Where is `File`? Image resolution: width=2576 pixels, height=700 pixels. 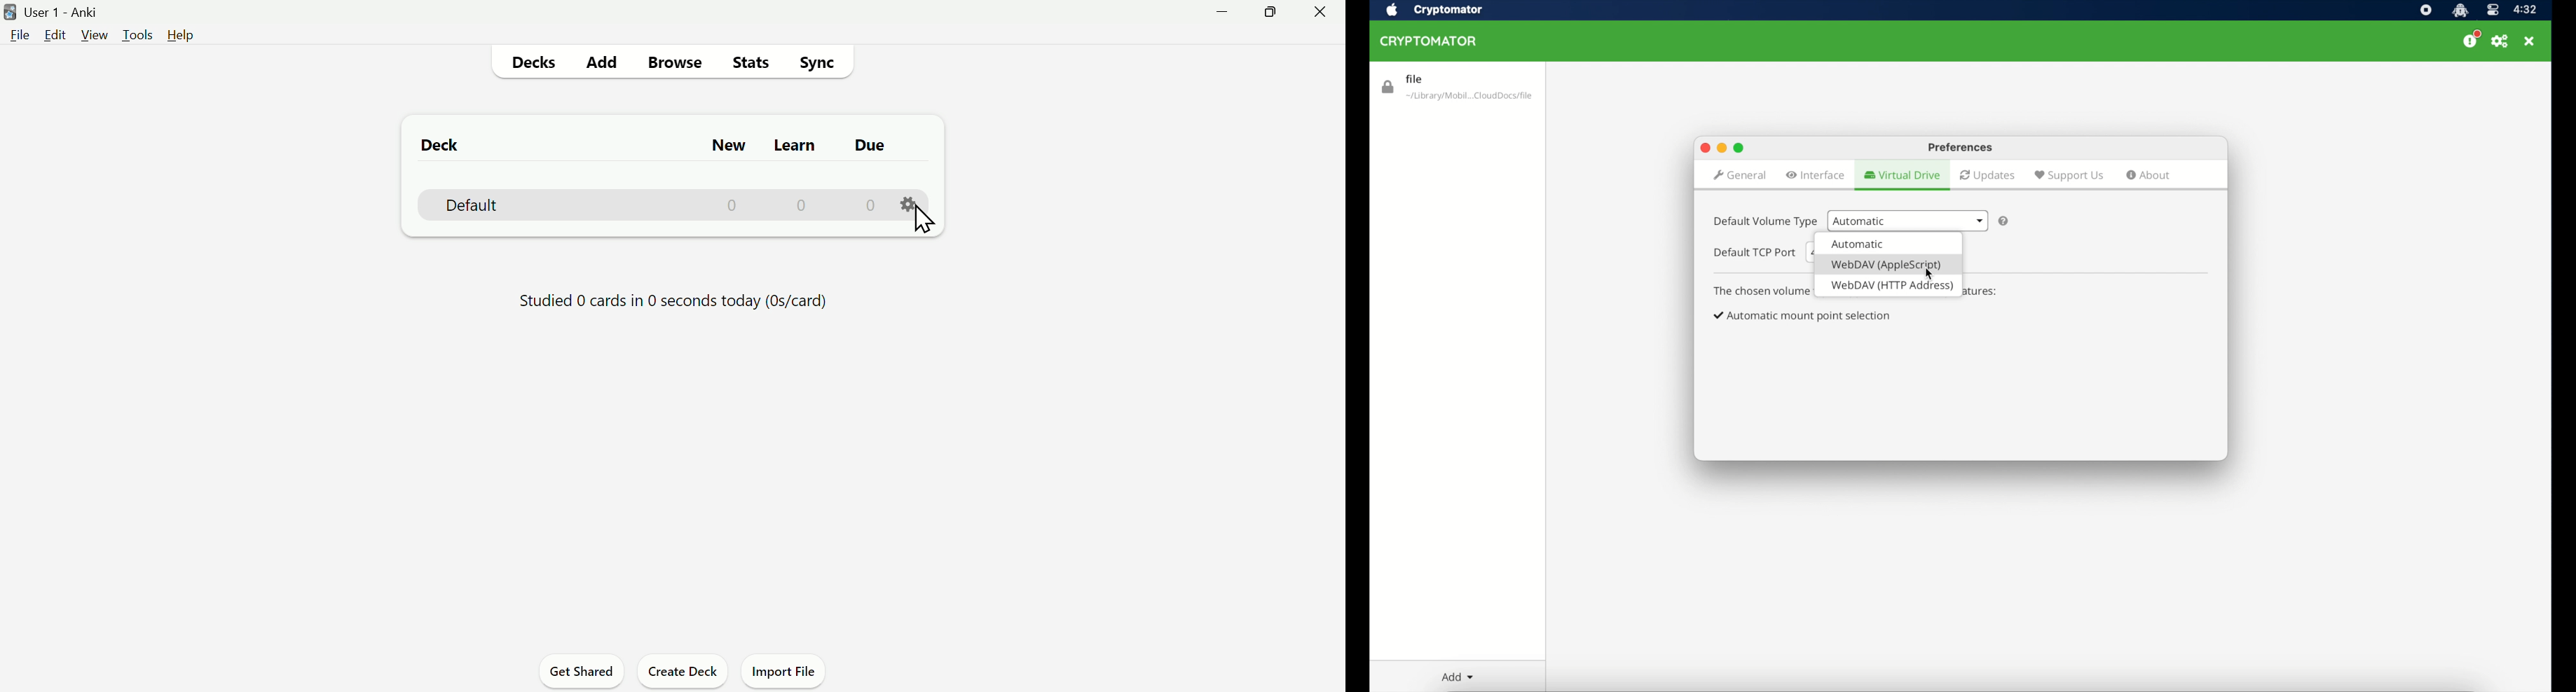 File is located at coordinates (20, 38).